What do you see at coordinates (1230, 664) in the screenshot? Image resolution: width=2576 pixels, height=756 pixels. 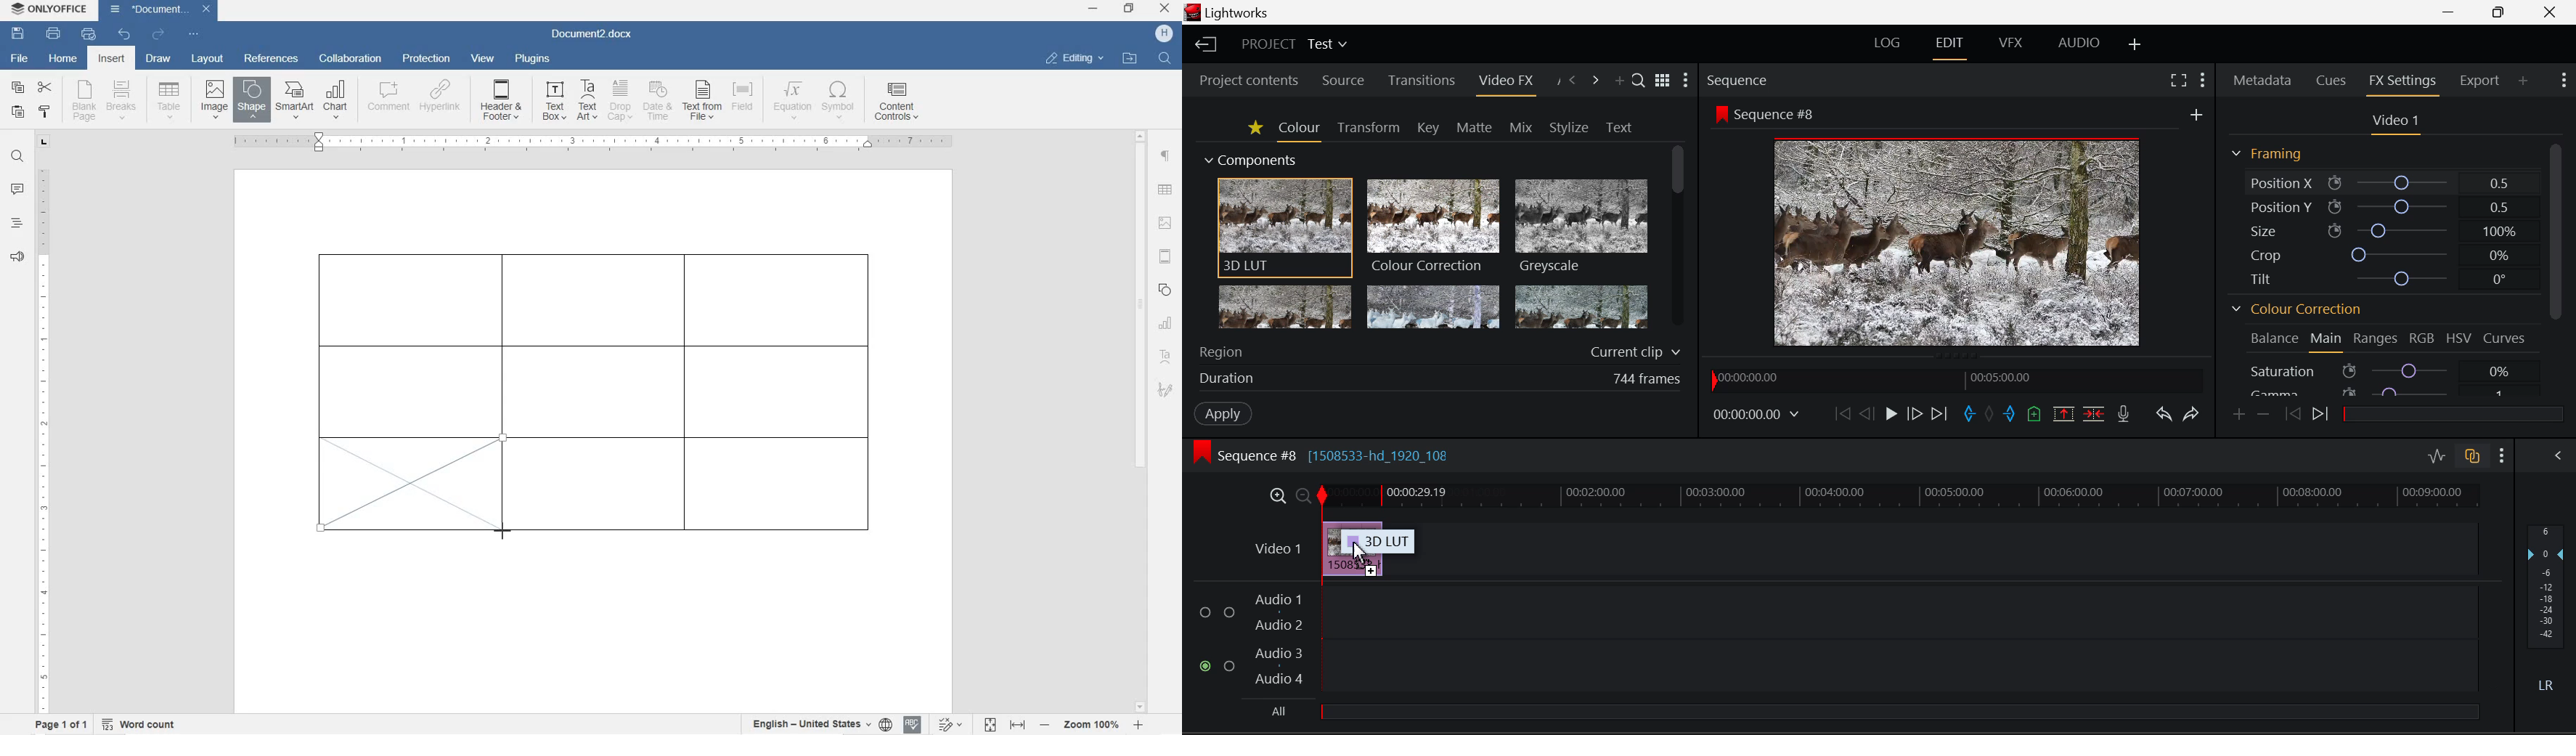 I see `Audio Input Checkbox` at bounding box center [1230, 664].